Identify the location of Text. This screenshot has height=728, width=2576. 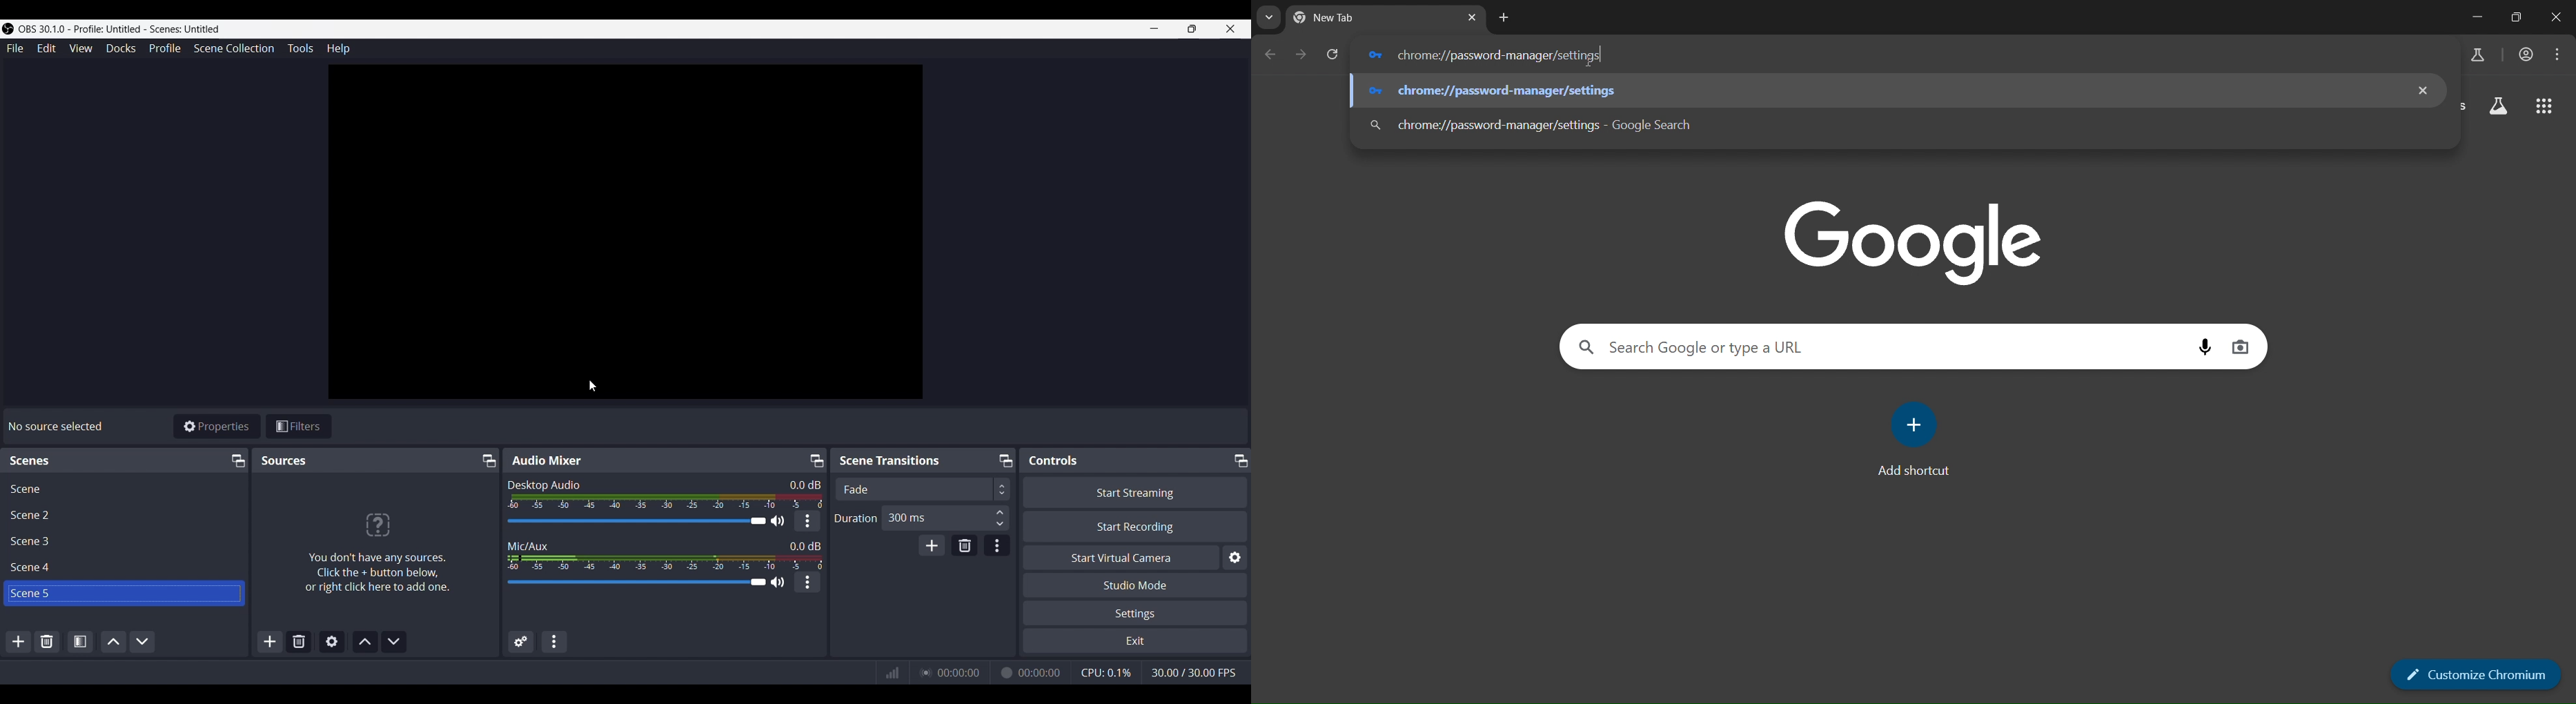
(39, 461).